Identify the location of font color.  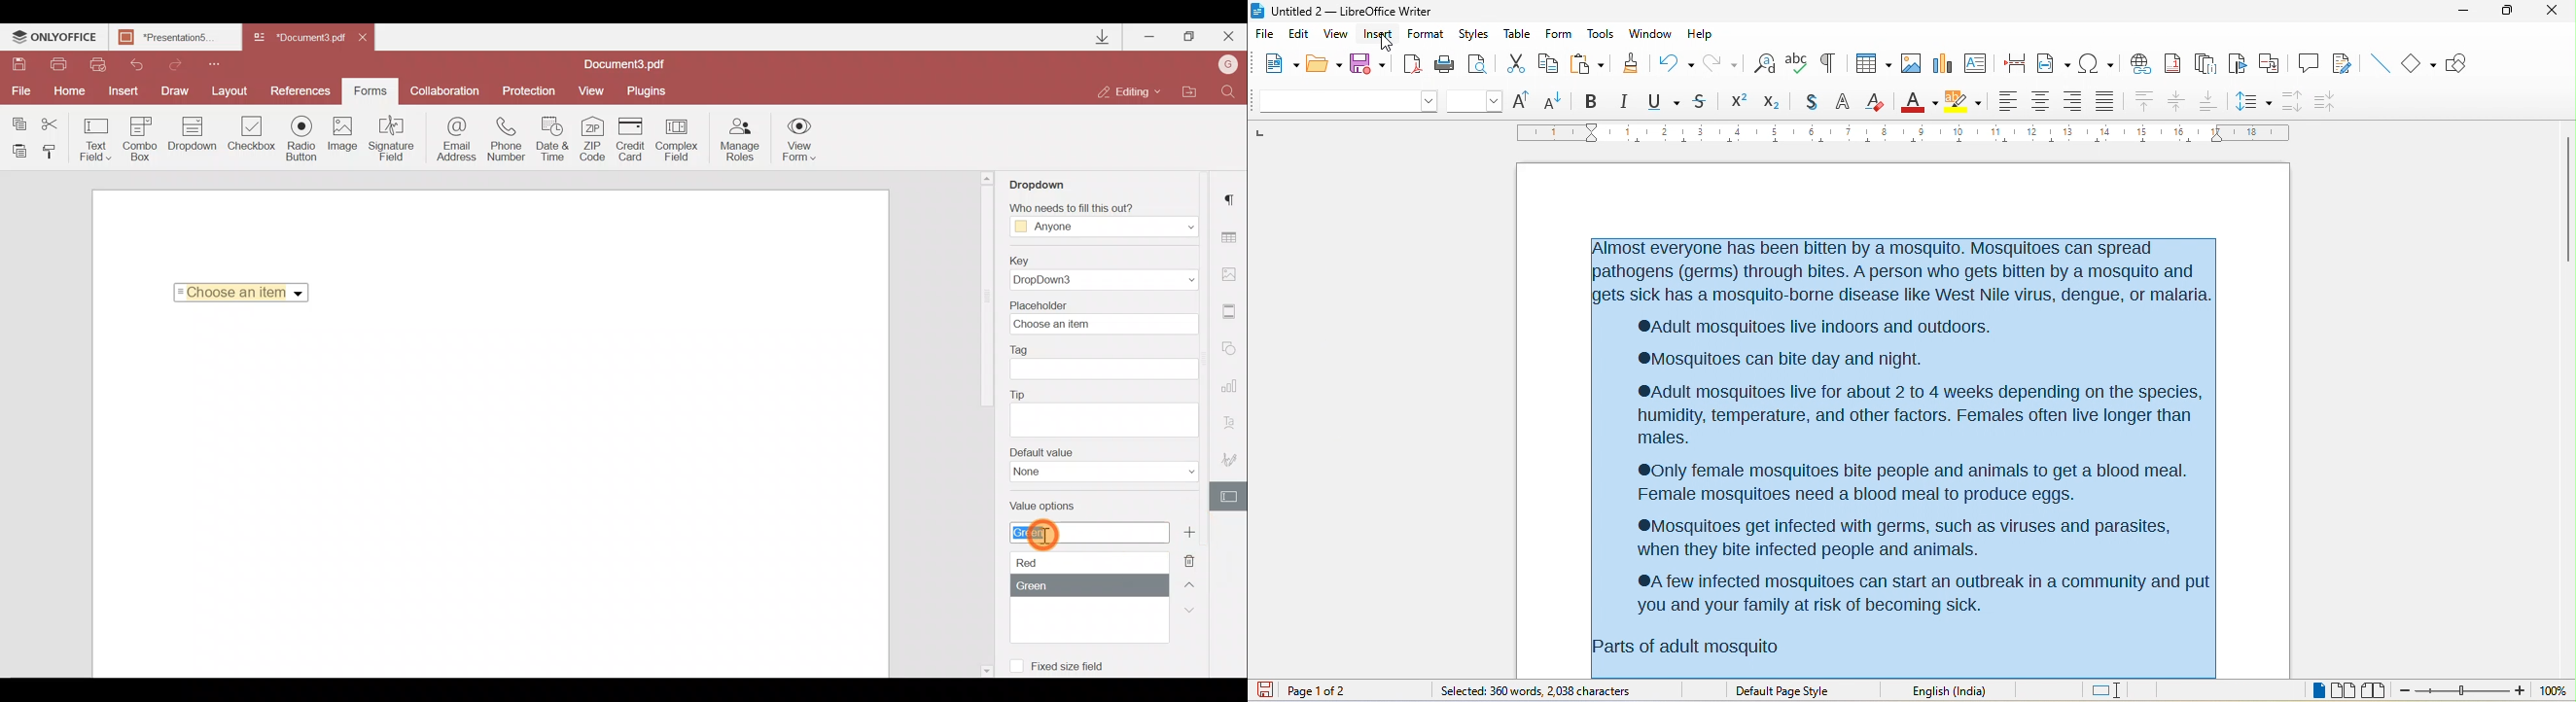
(1918, 99).